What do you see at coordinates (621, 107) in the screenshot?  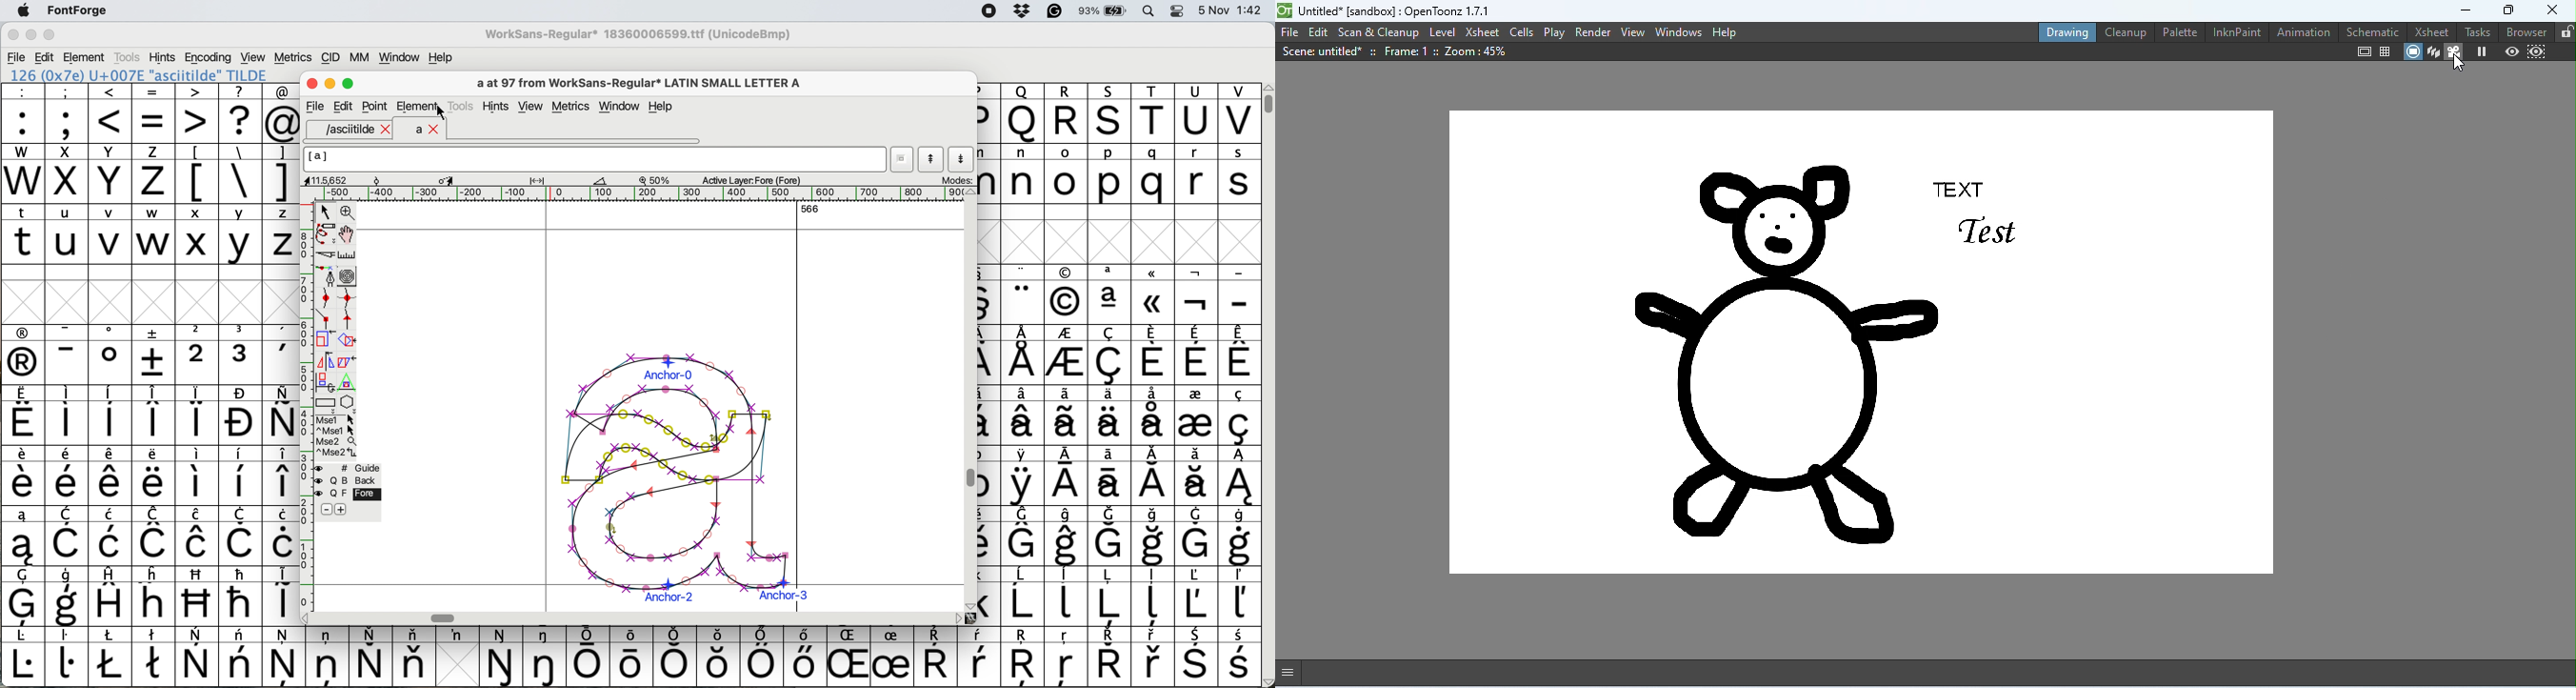 I see `window` at bounding box center [621, 107].